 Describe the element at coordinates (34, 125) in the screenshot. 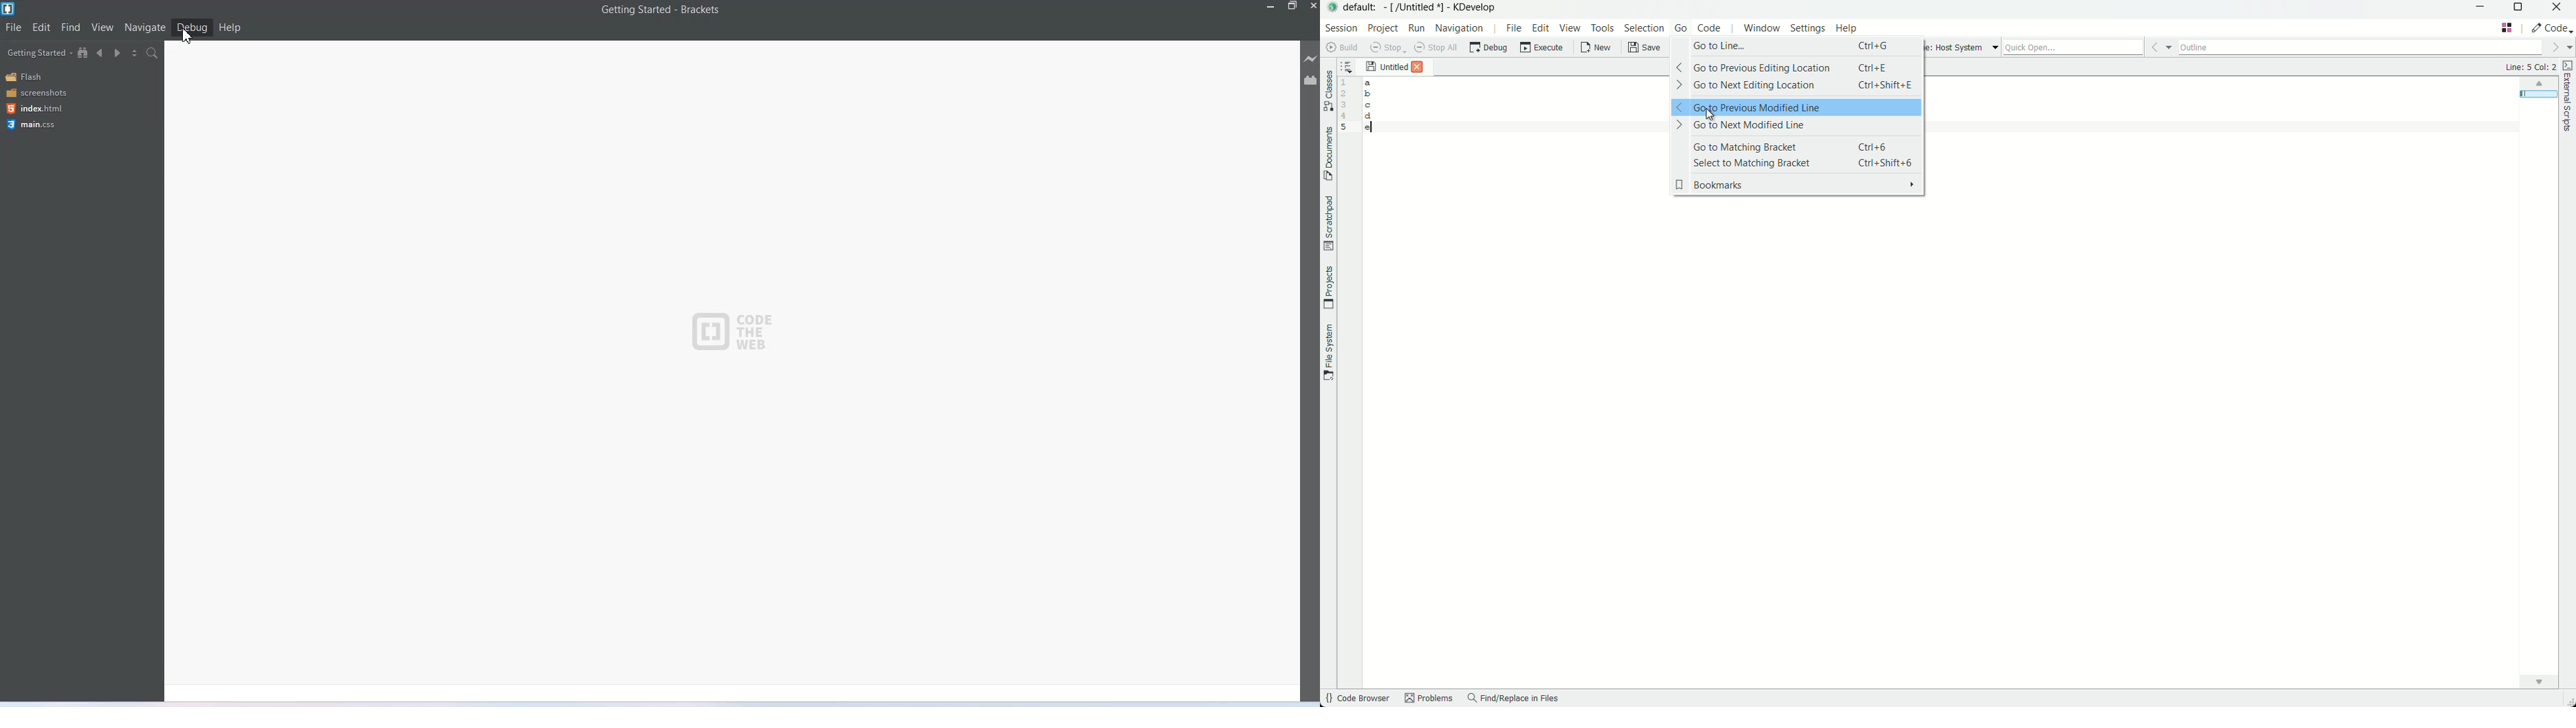

I see `main` at that location.